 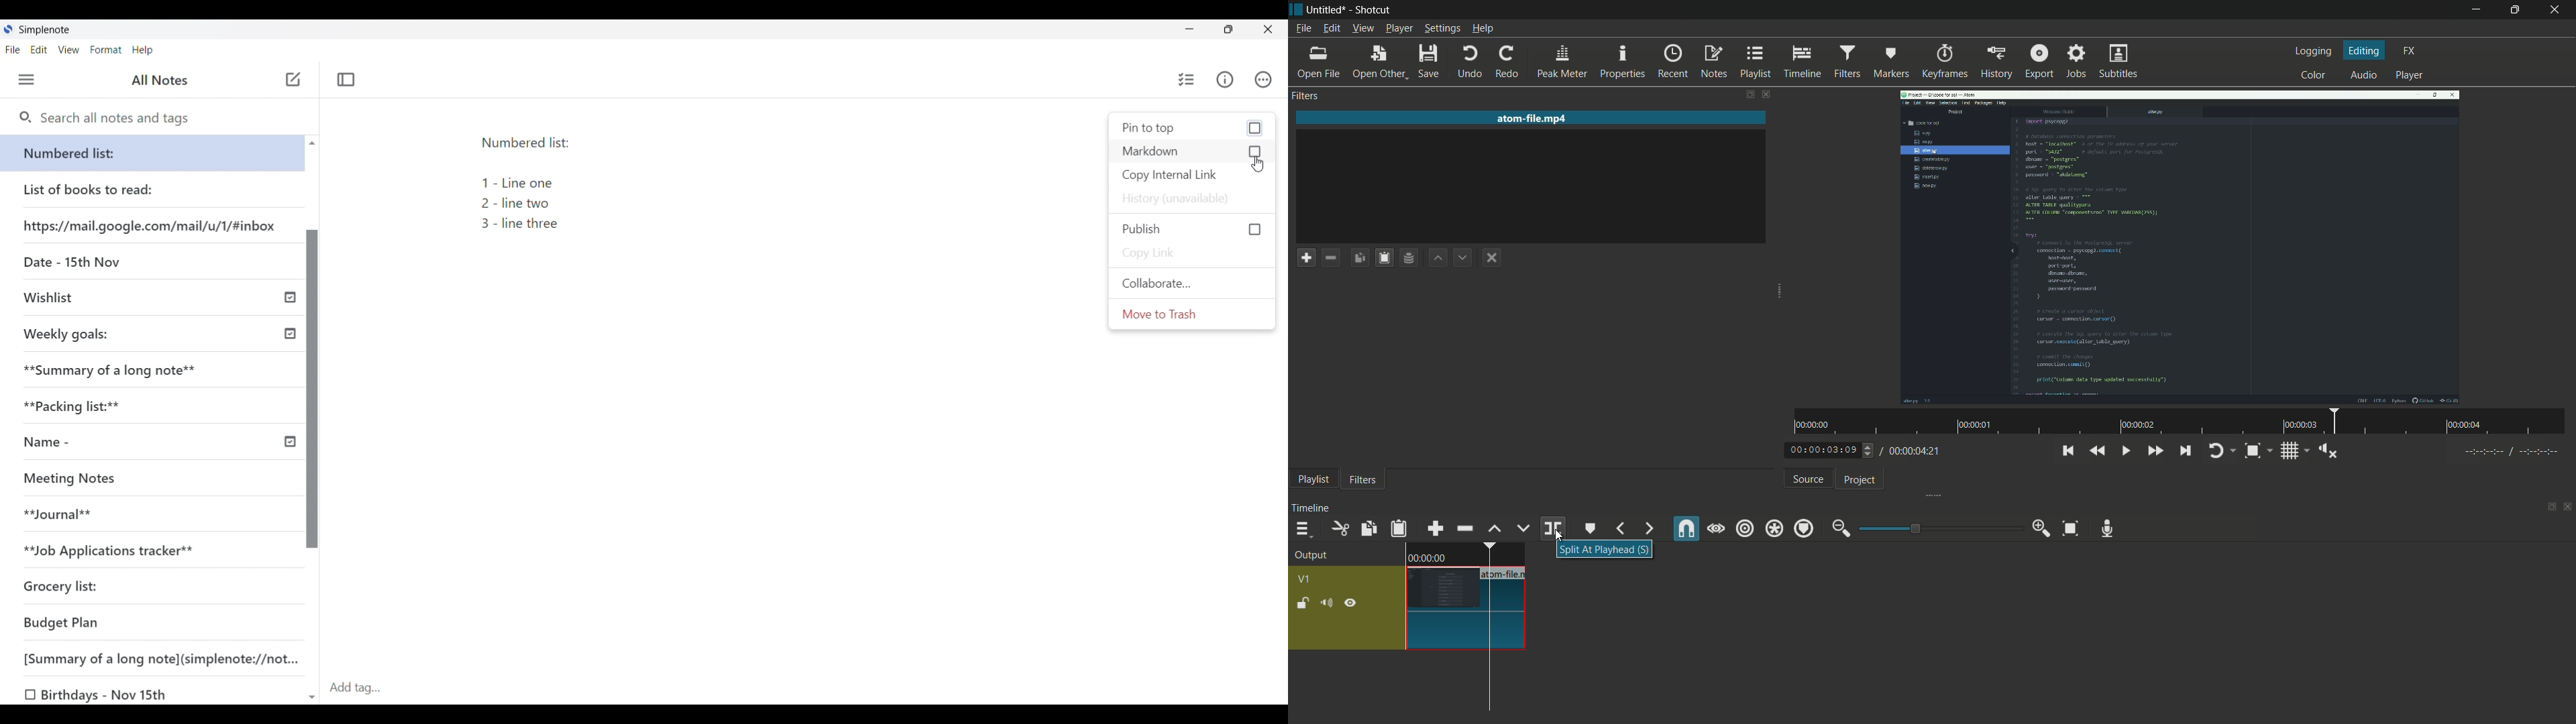 What do you see at coordinates (1383, 258) in the screenshot?
I see `paste filters` at bounding box center [1383, 258].